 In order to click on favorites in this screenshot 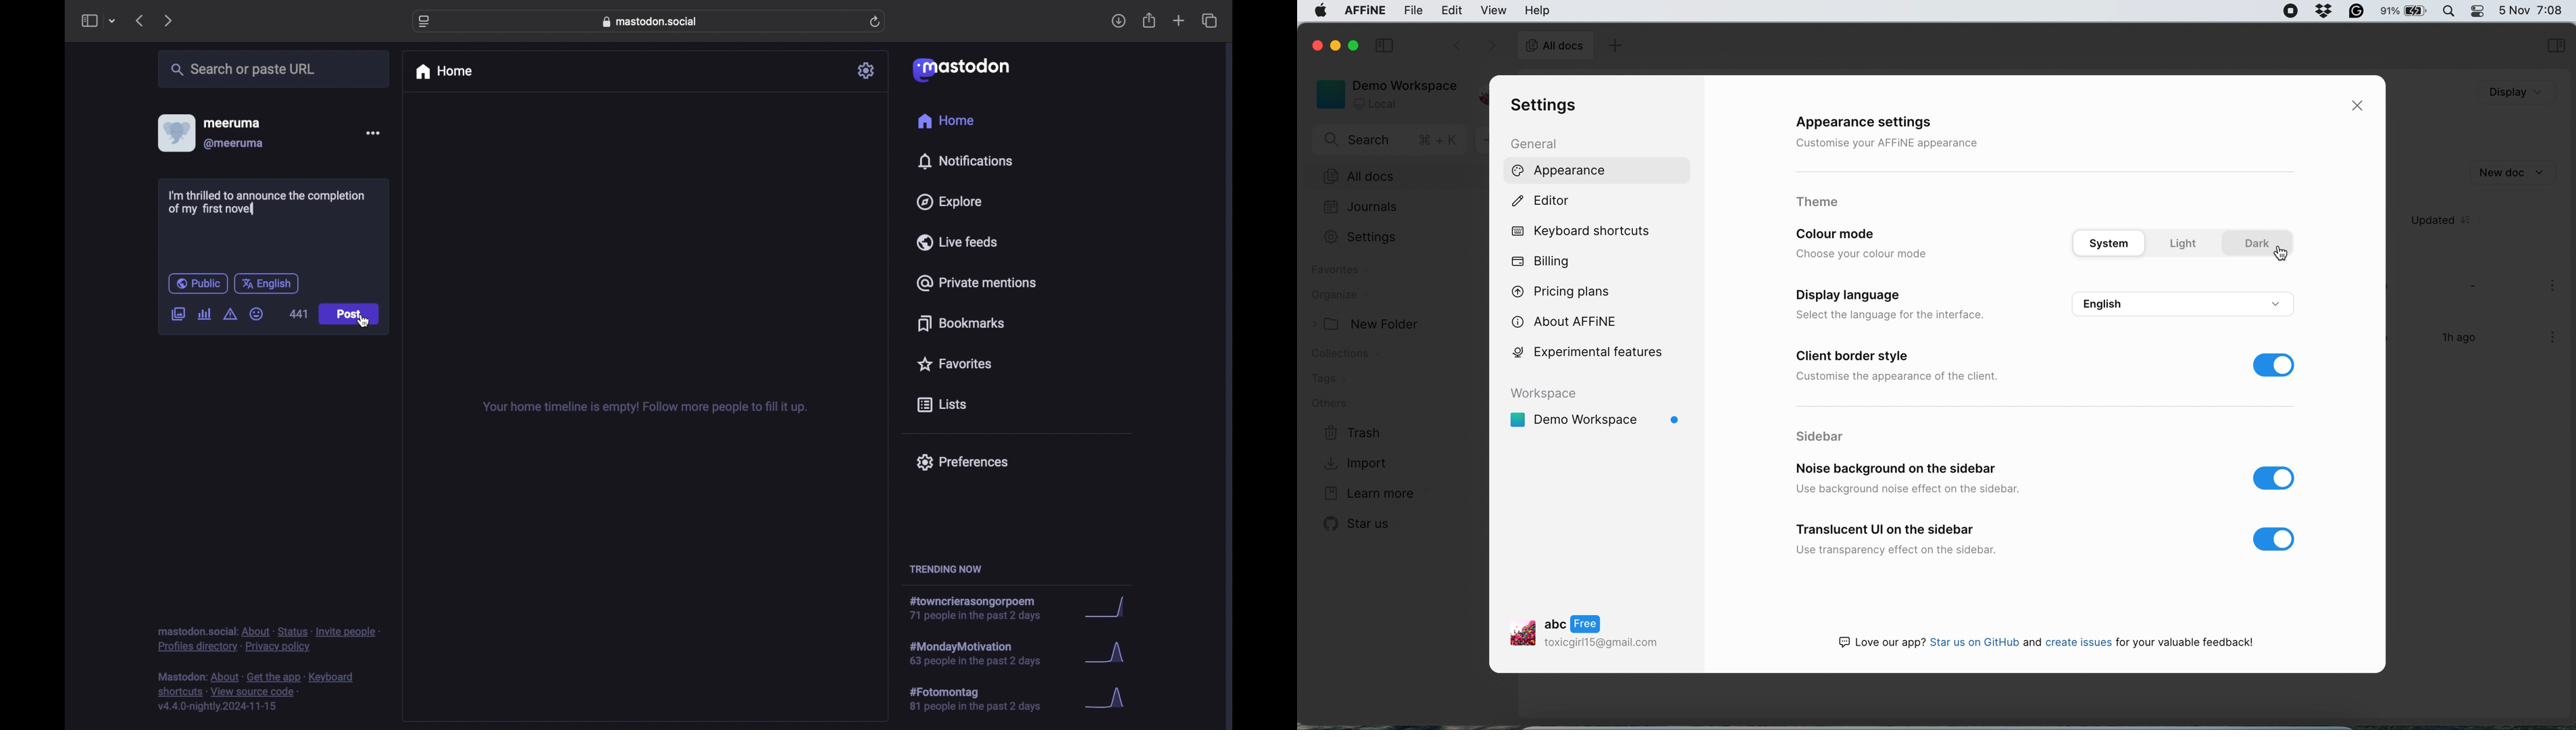, I will do `click(954, 364)`.